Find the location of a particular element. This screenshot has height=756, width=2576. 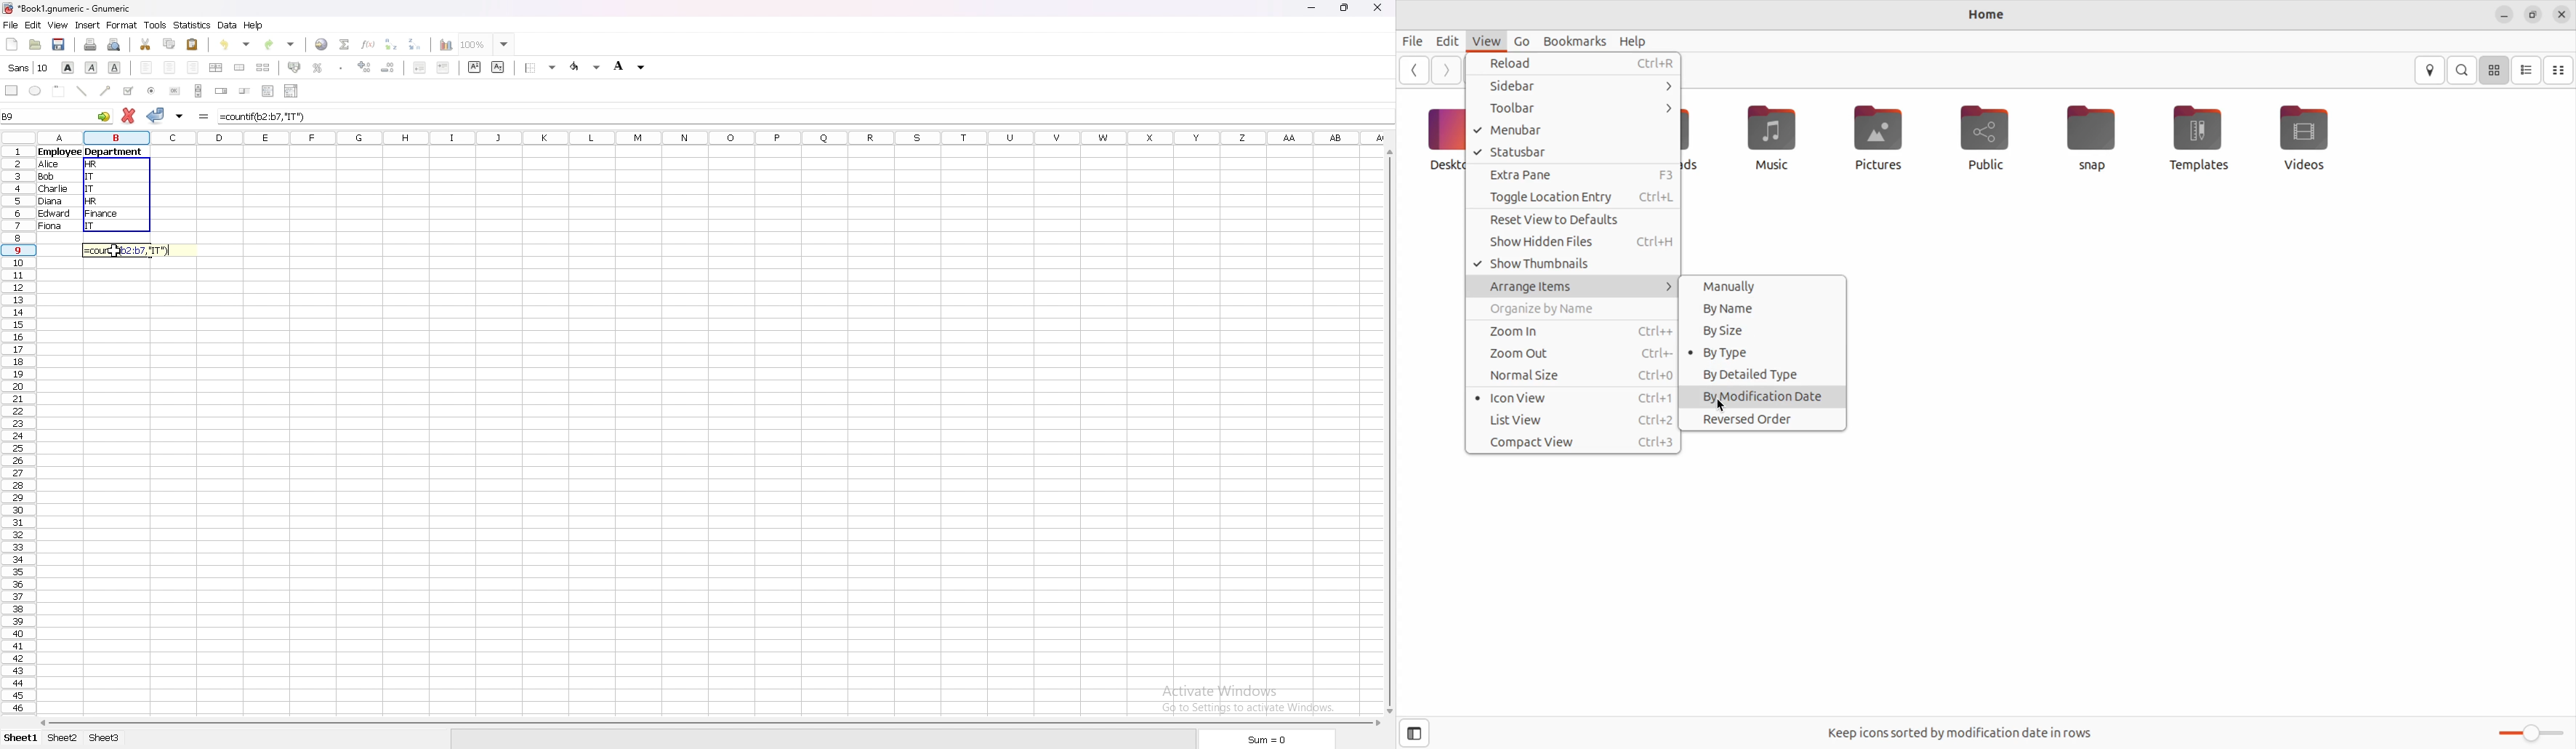

paste is located at coordinates (193, 44).